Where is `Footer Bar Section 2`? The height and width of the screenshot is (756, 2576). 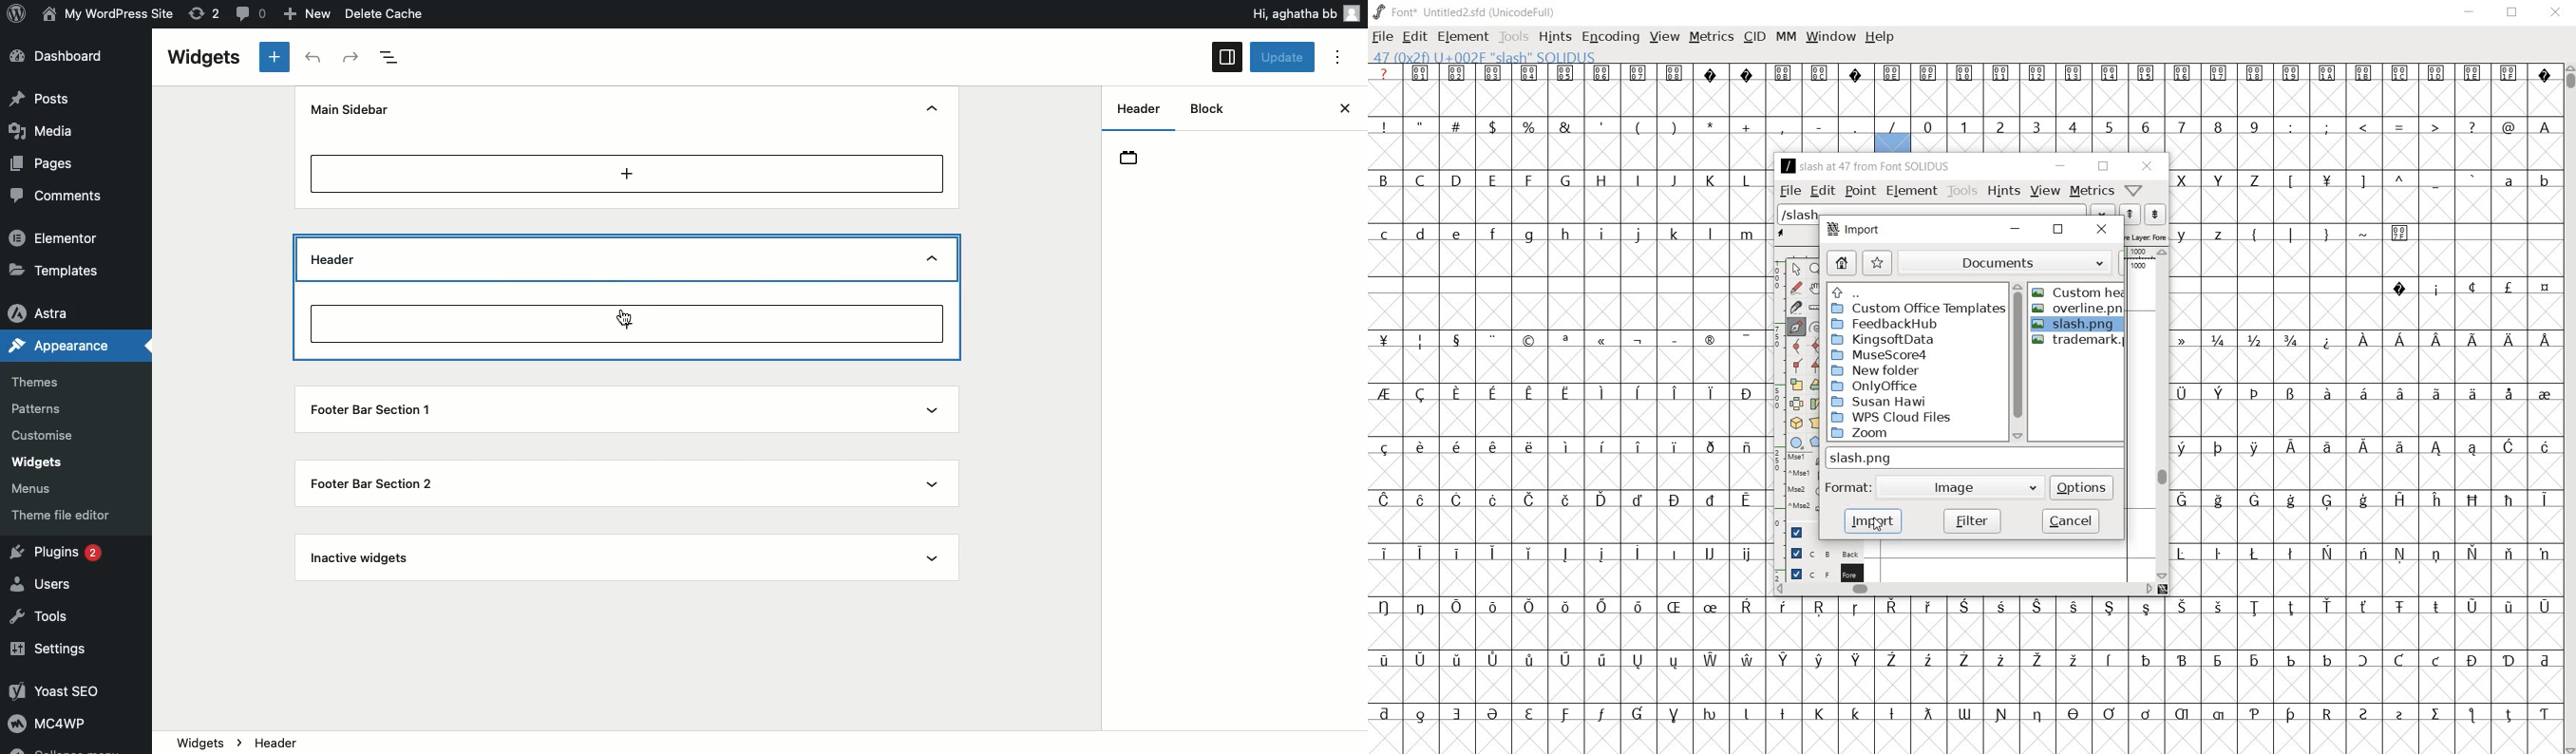 Footer Bar Section 2 is located at coordinates (376, 487).